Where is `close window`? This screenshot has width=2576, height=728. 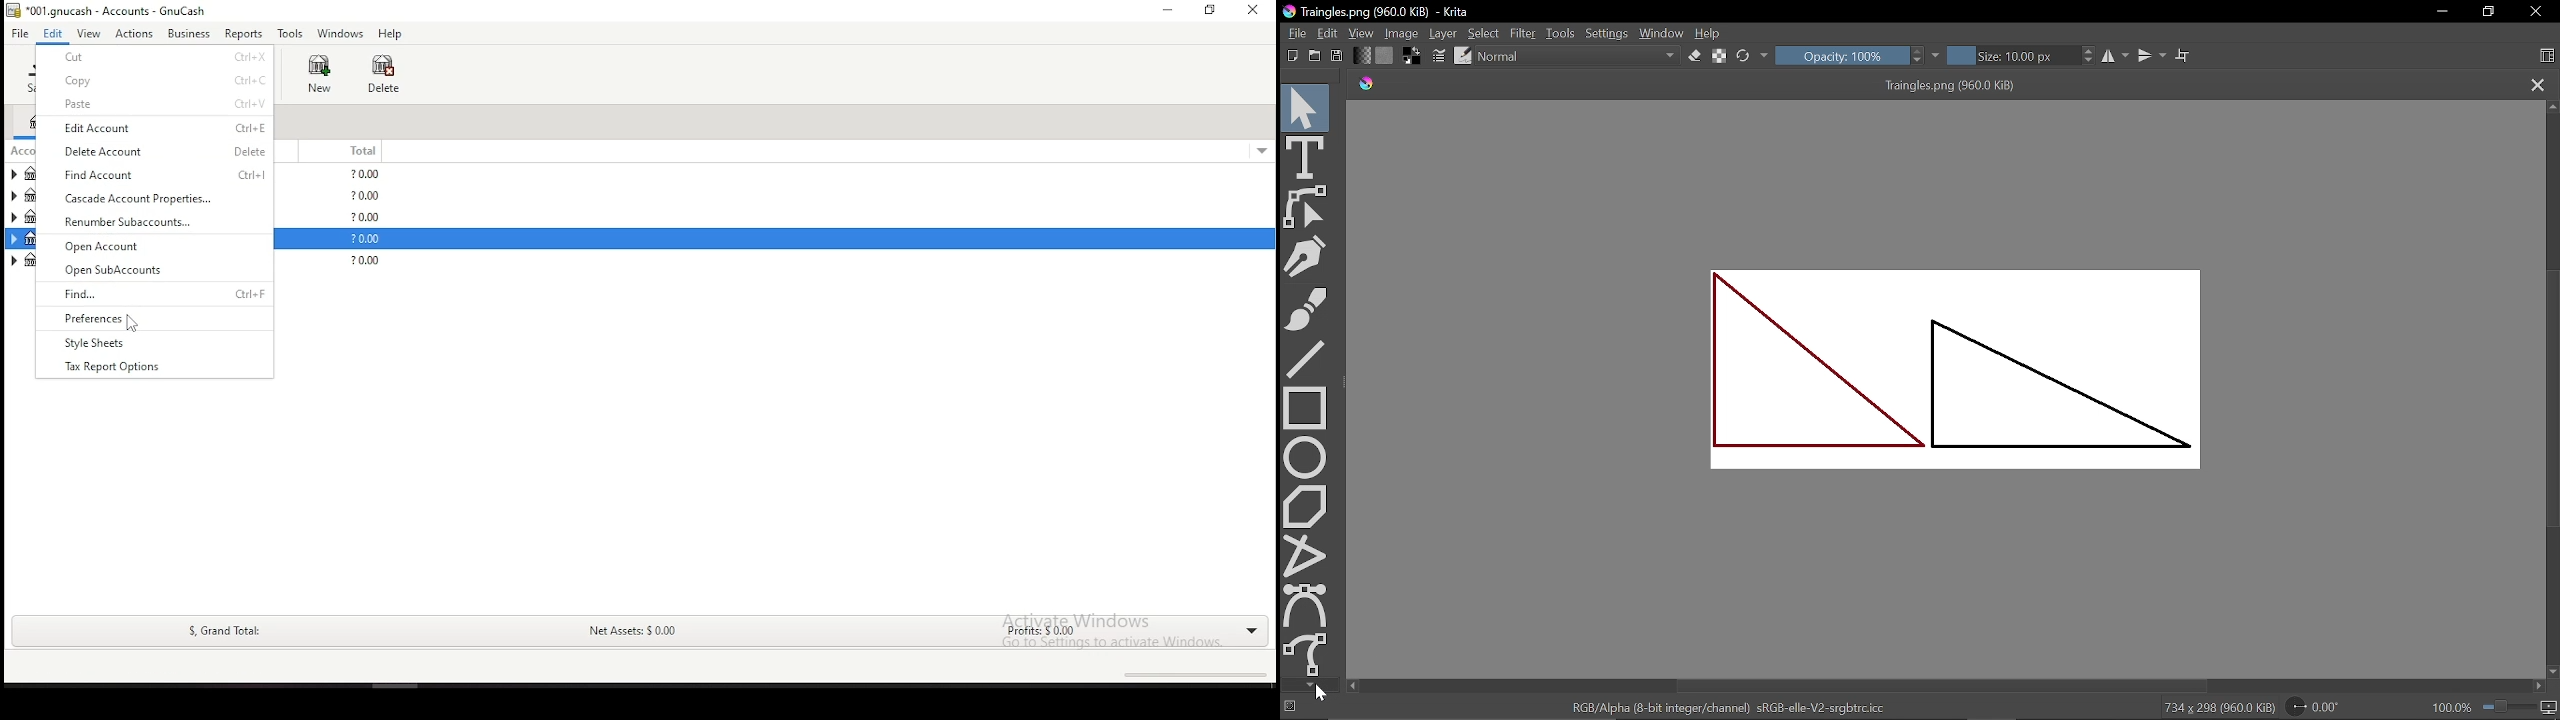 close window is located at coordinates (1254, 10).